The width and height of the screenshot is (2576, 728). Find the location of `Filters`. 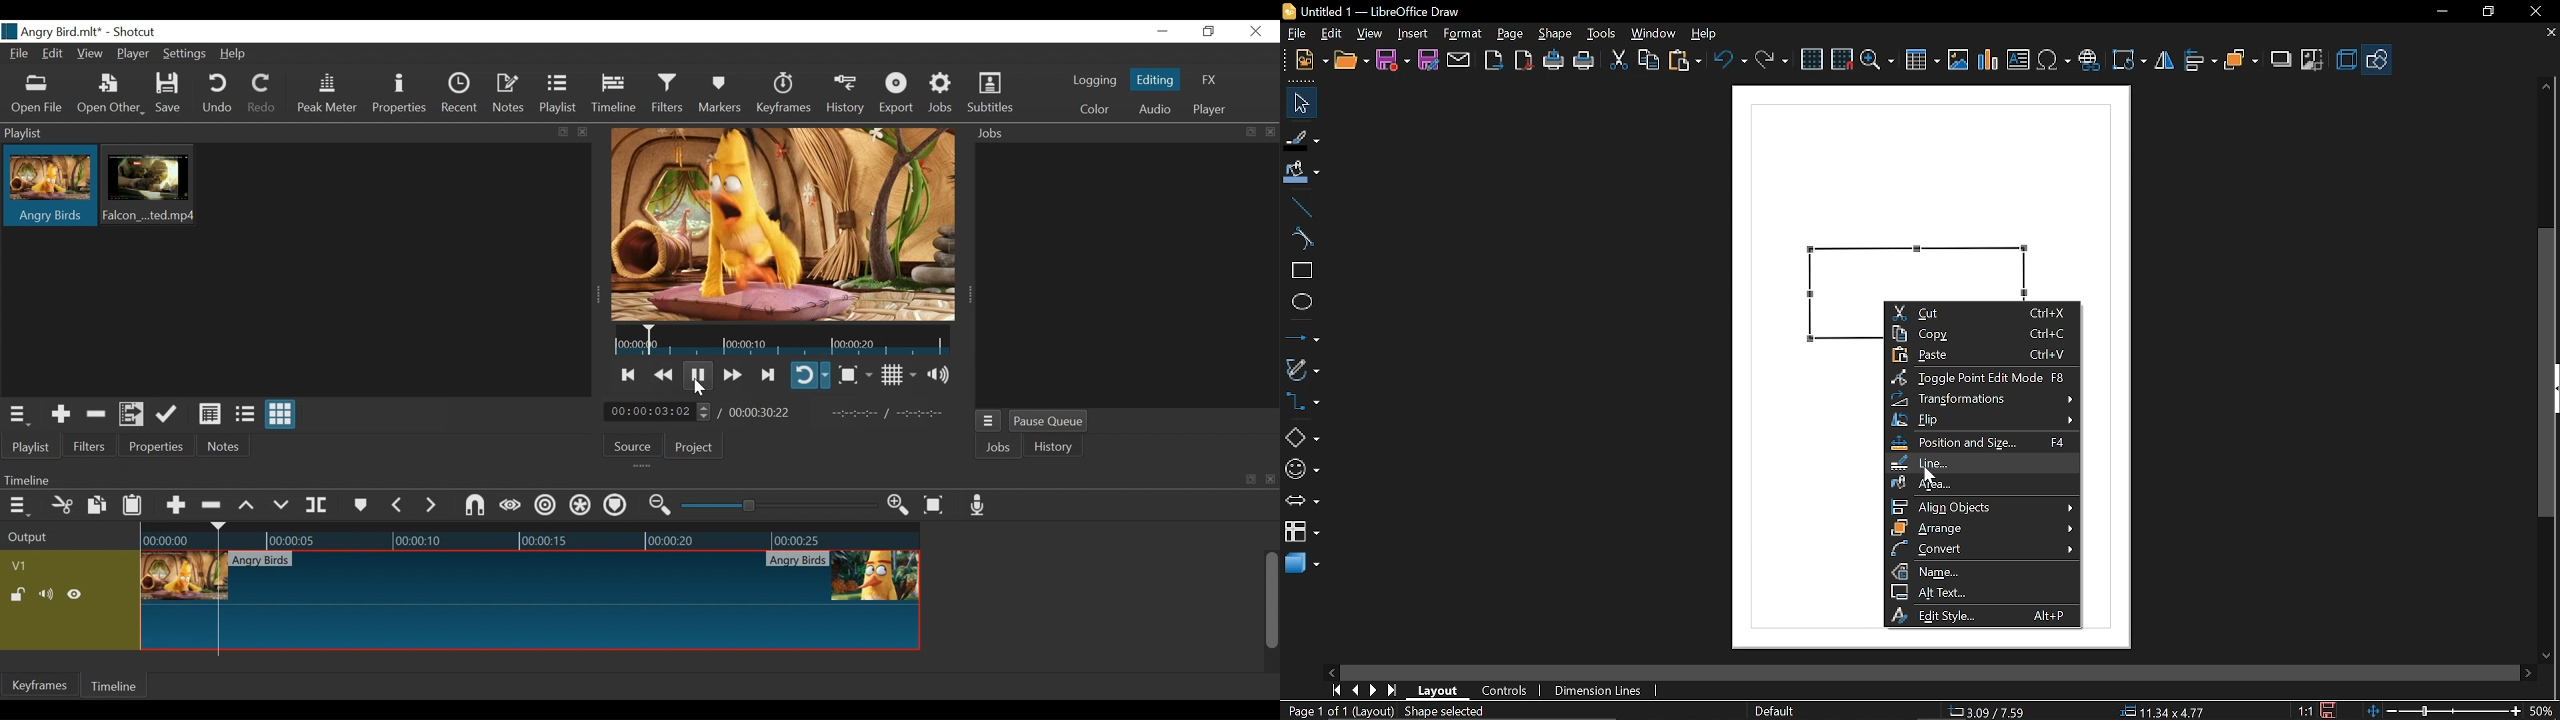

Filters is located at coordinates (665, 95).